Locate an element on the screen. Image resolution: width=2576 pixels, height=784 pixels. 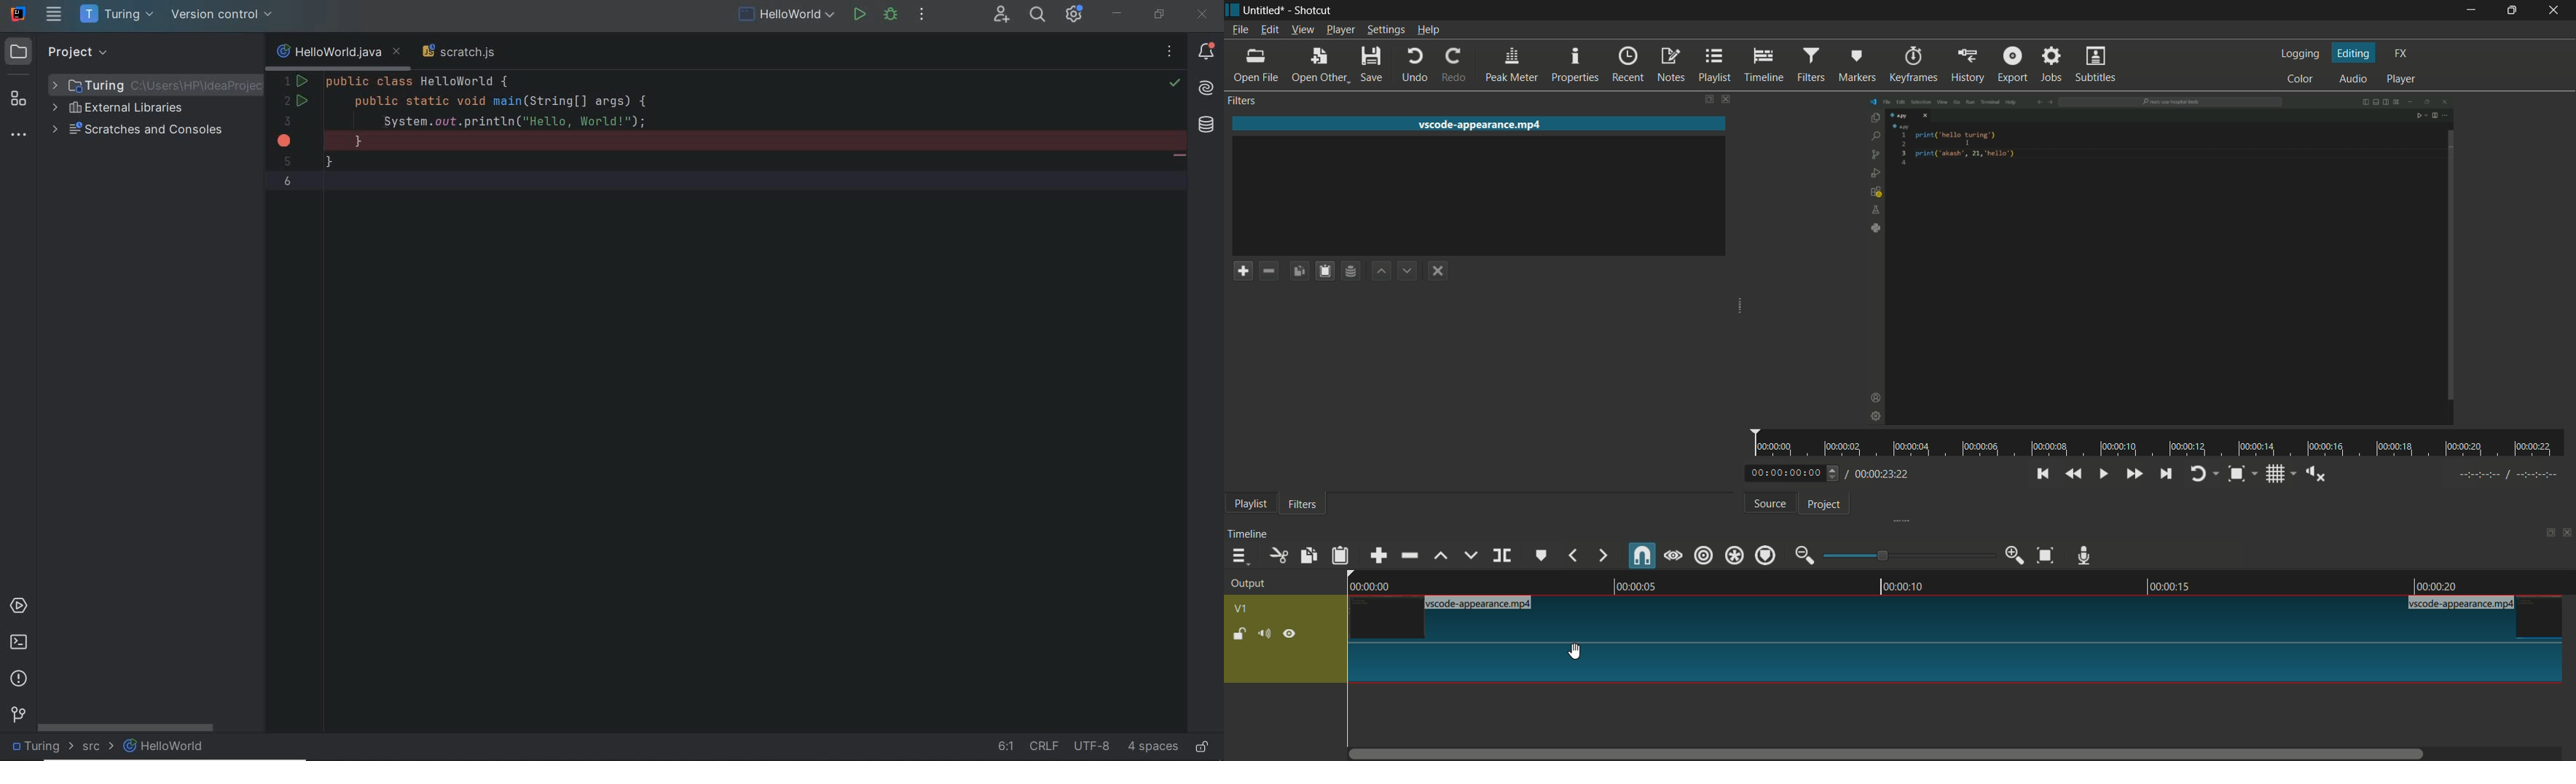
jobs is located at coordinates (2053, 66).